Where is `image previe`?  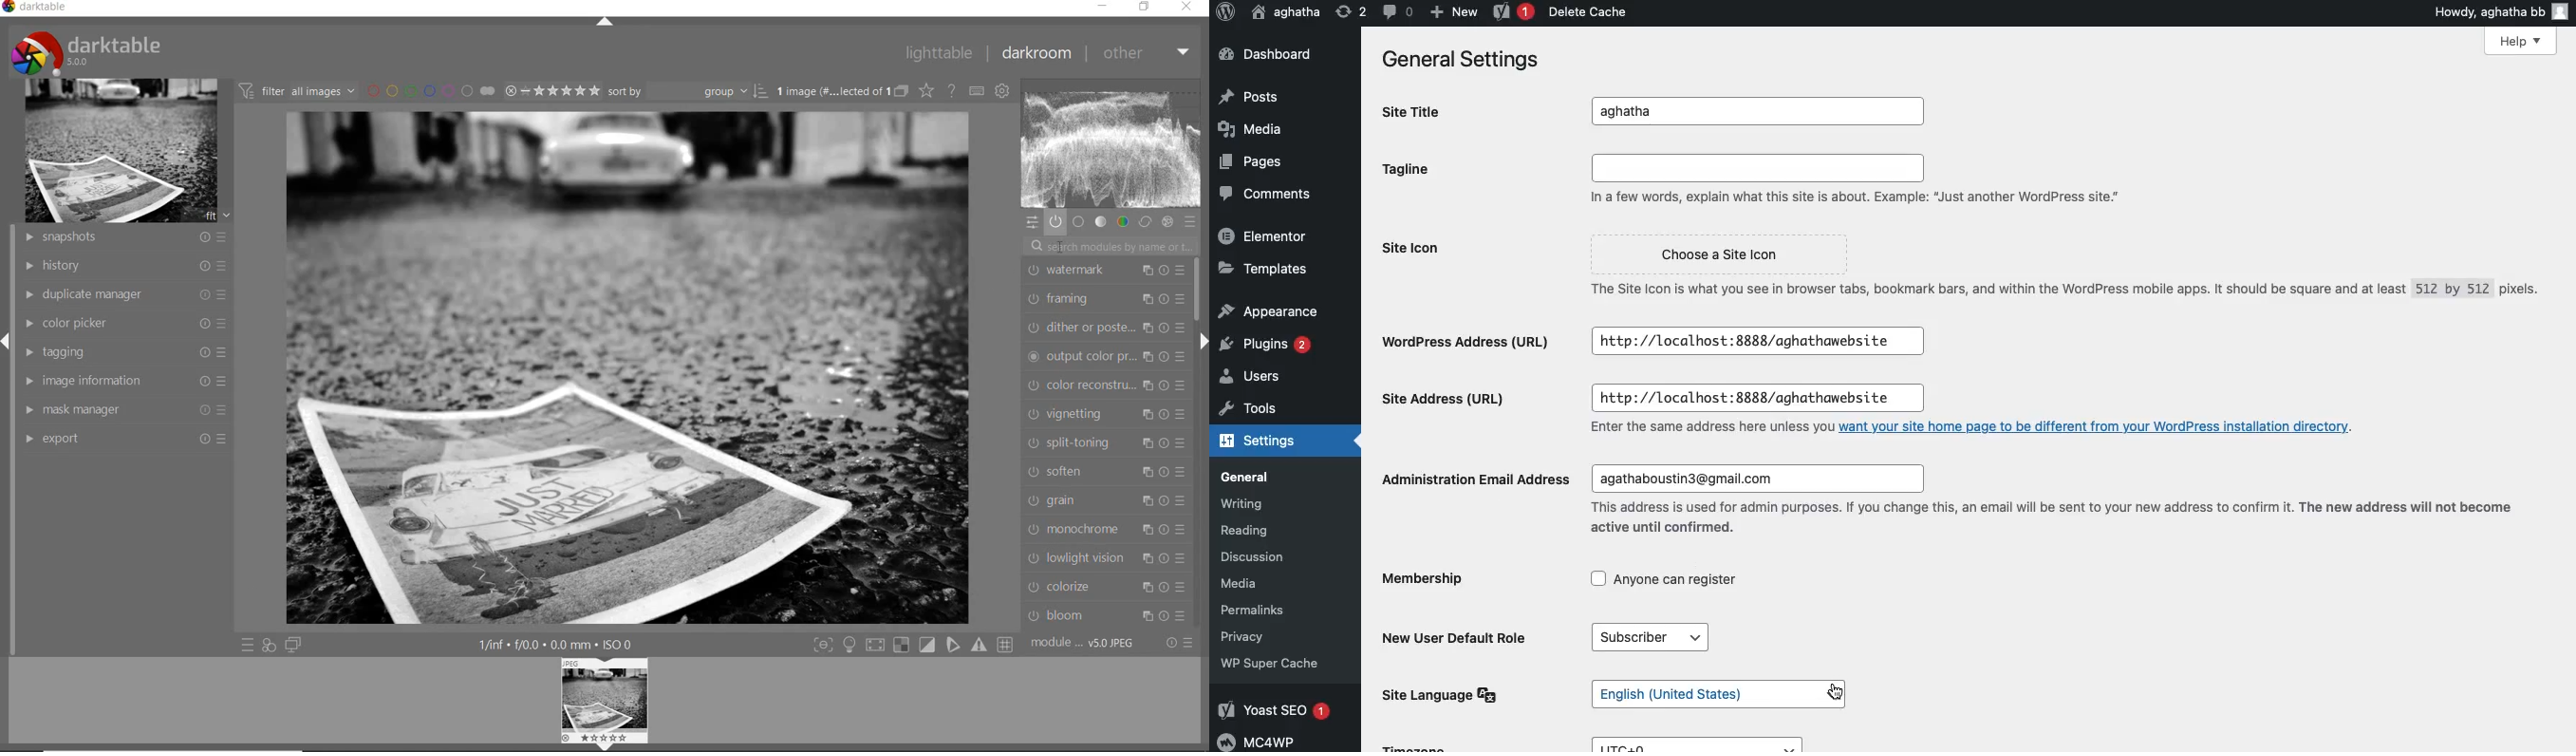 image previe is located at coordinates (606, 704).